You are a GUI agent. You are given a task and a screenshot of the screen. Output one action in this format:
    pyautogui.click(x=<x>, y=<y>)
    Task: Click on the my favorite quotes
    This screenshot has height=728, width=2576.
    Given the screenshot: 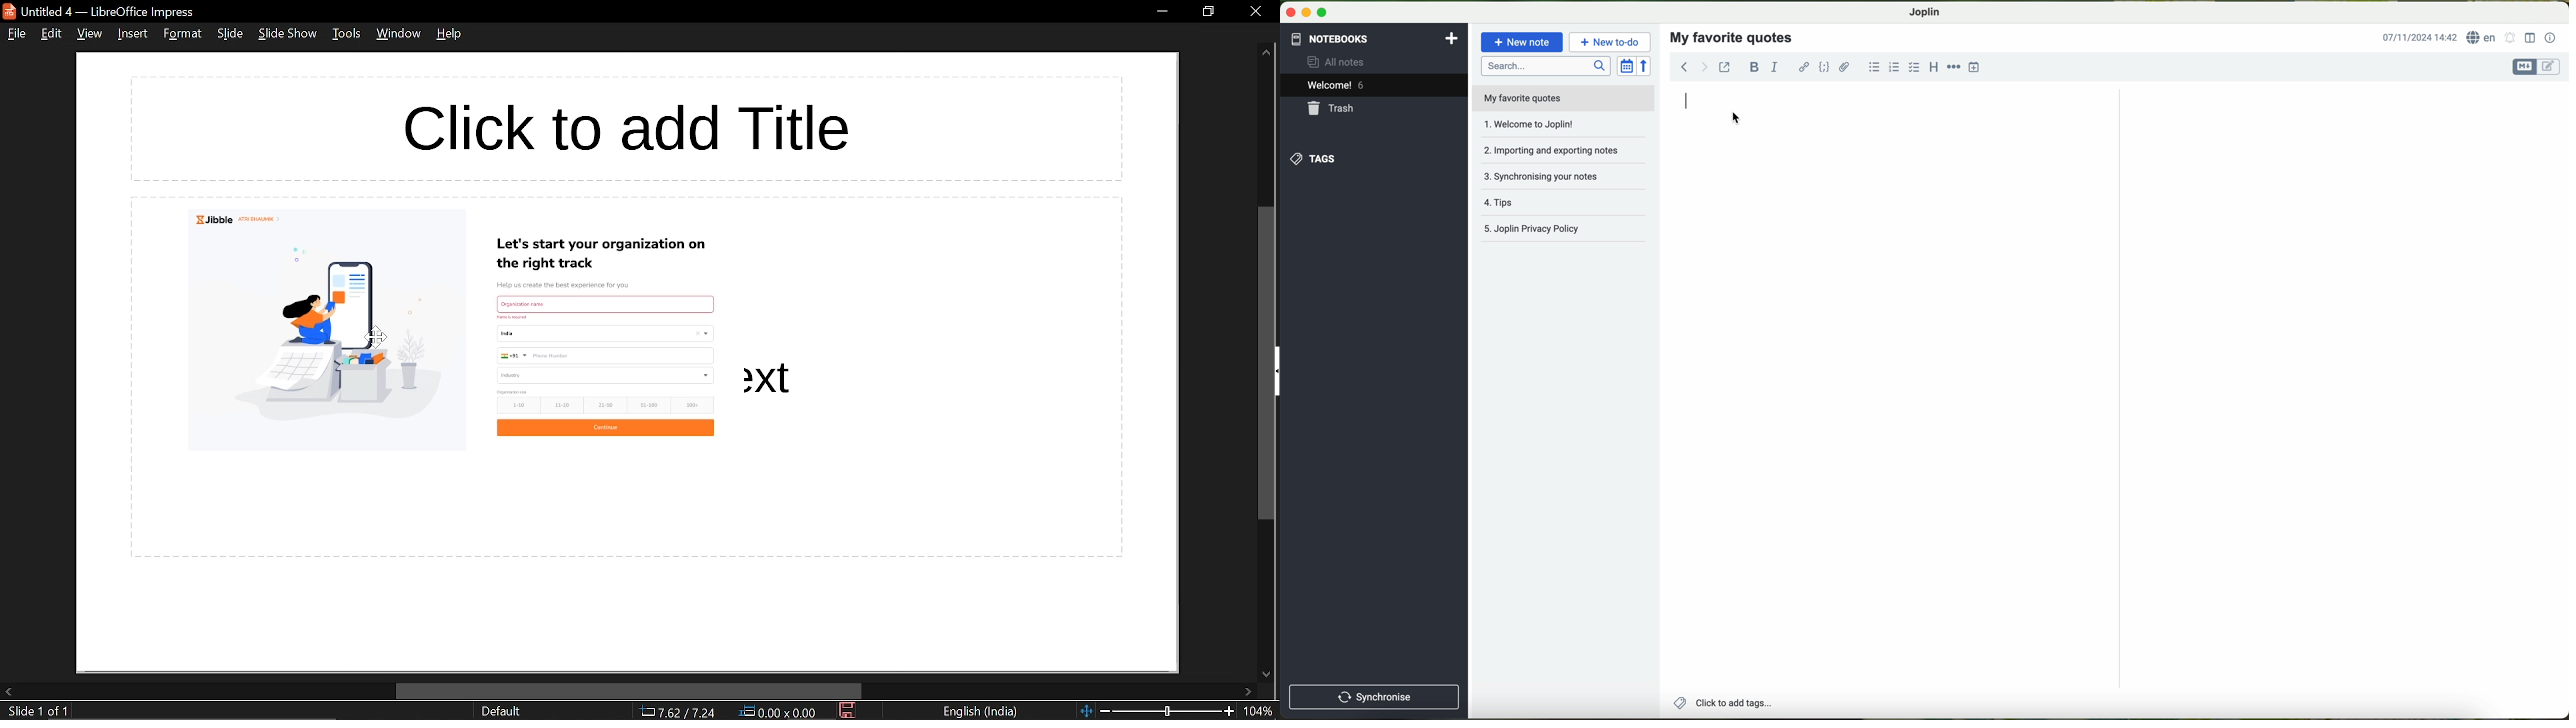 What is the action you would take?
    pyautogui.click(x=1732, y=36)
    